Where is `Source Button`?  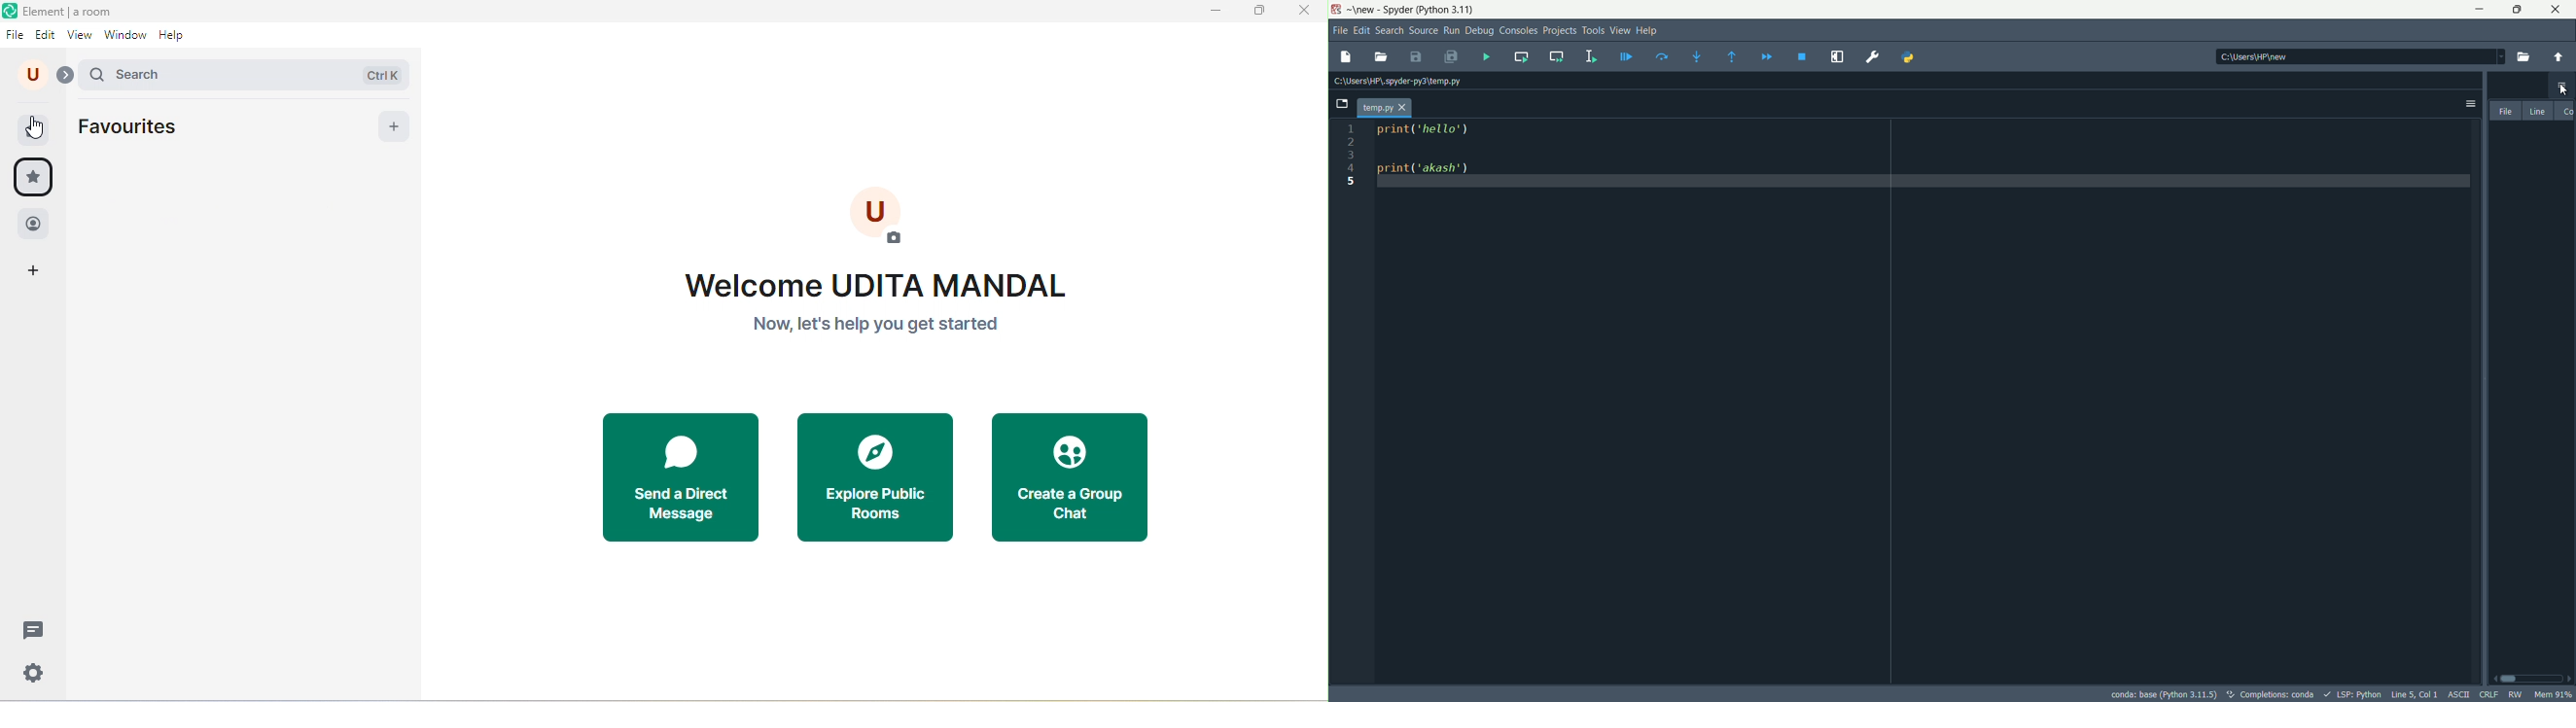
Source Button is located at coordinates (1423, 31).